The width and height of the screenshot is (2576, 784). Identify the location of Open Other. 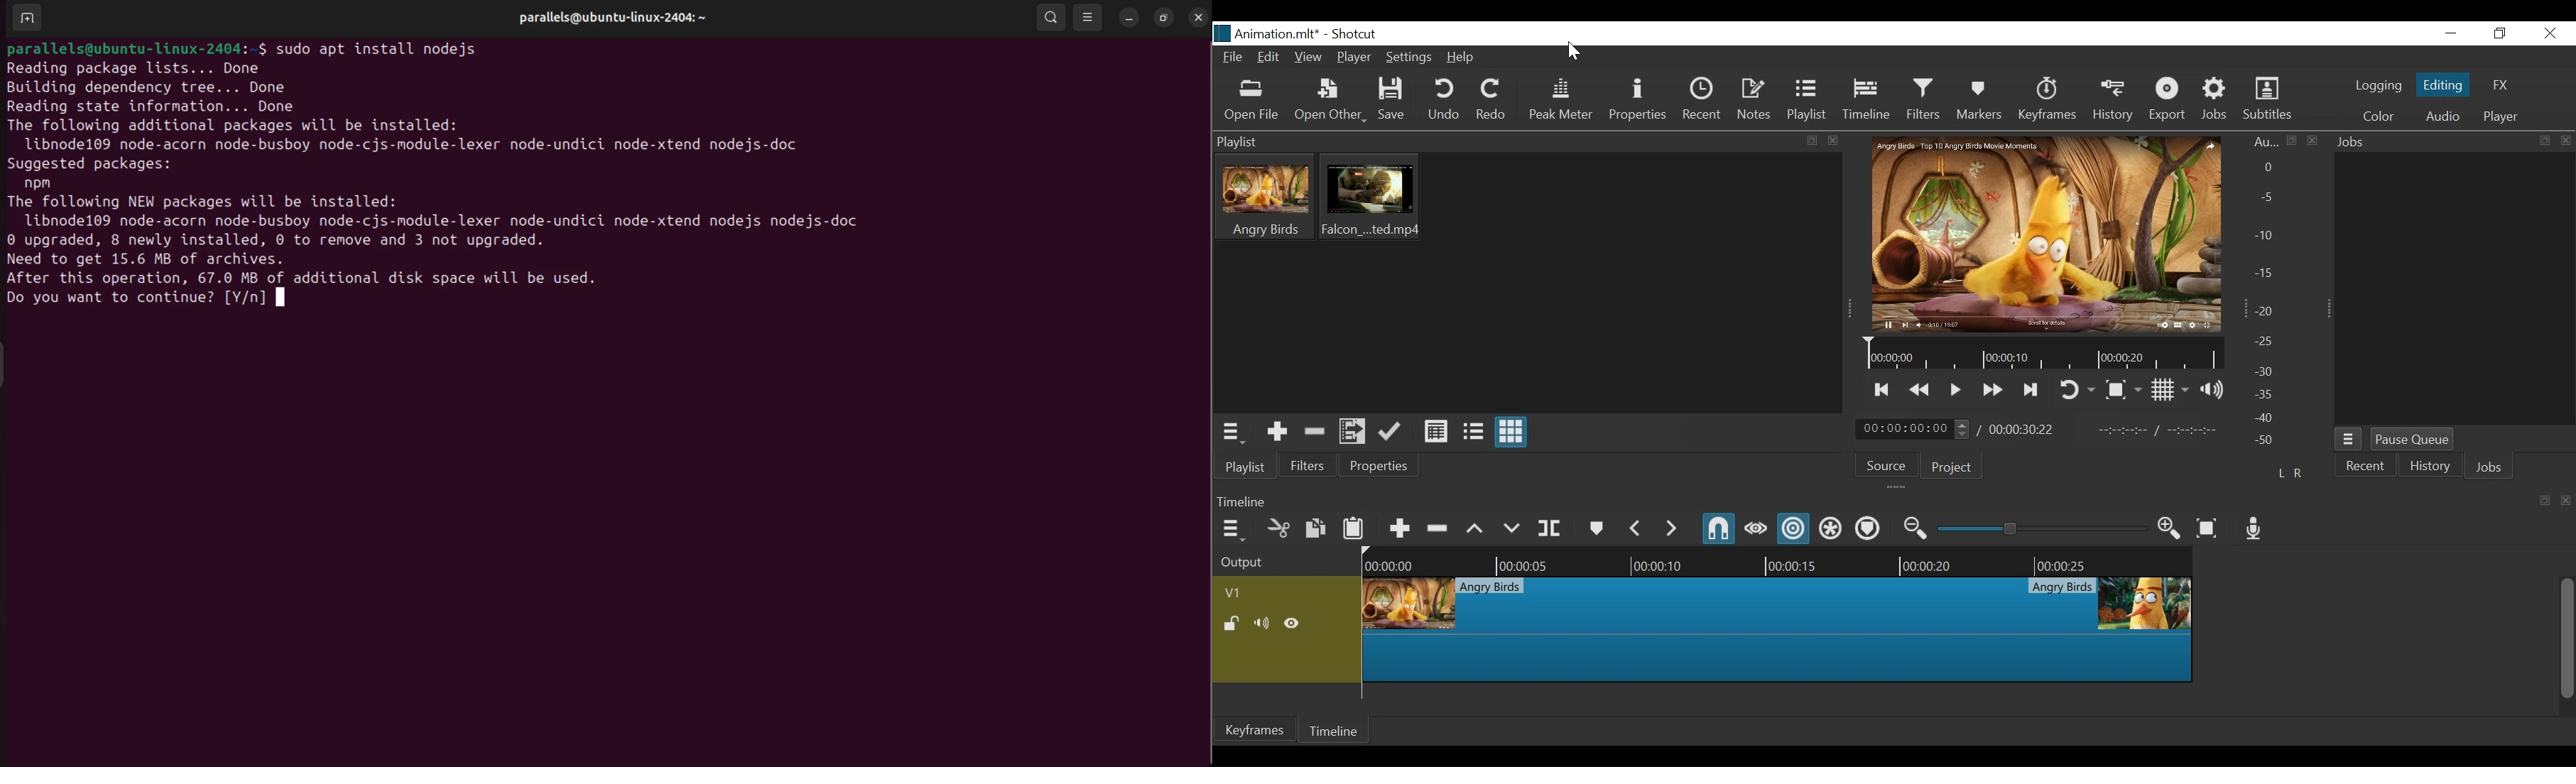
(1330, 102).